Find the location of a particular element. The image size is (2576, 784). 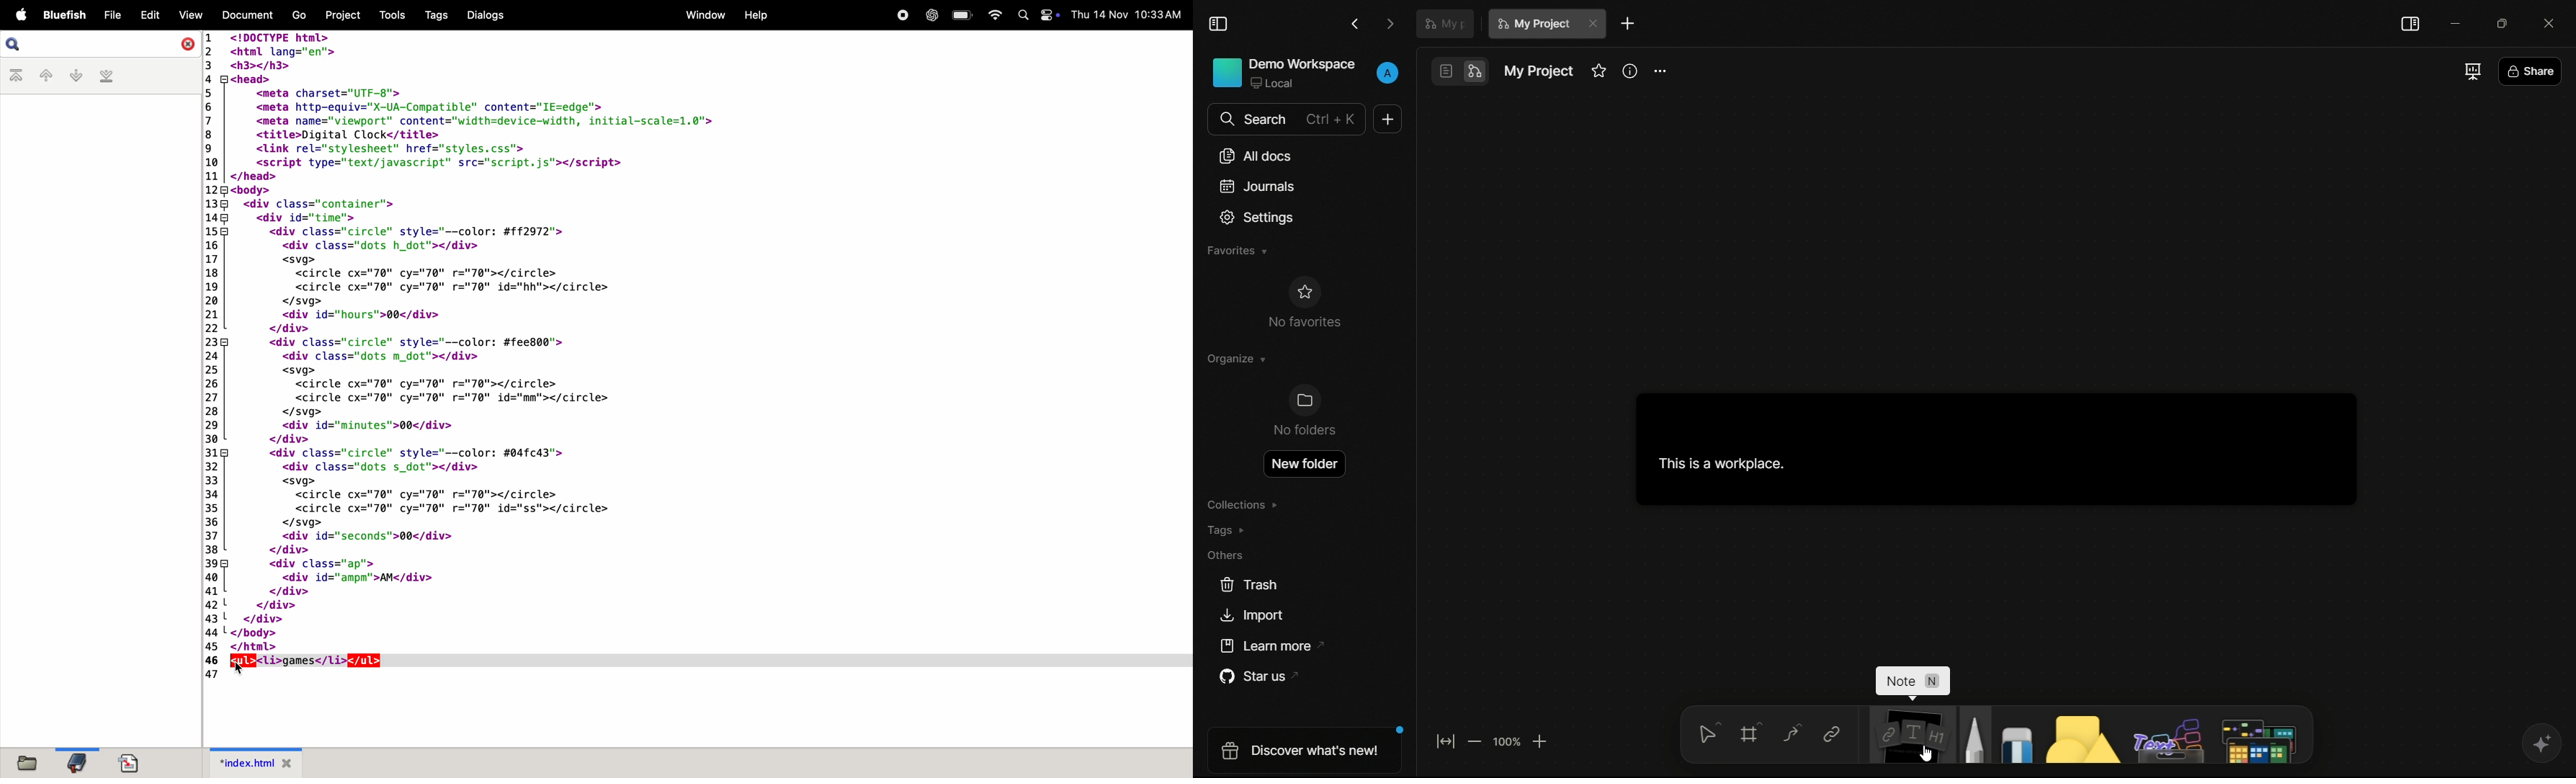

chatgpt is located at coordinates (931, 16).